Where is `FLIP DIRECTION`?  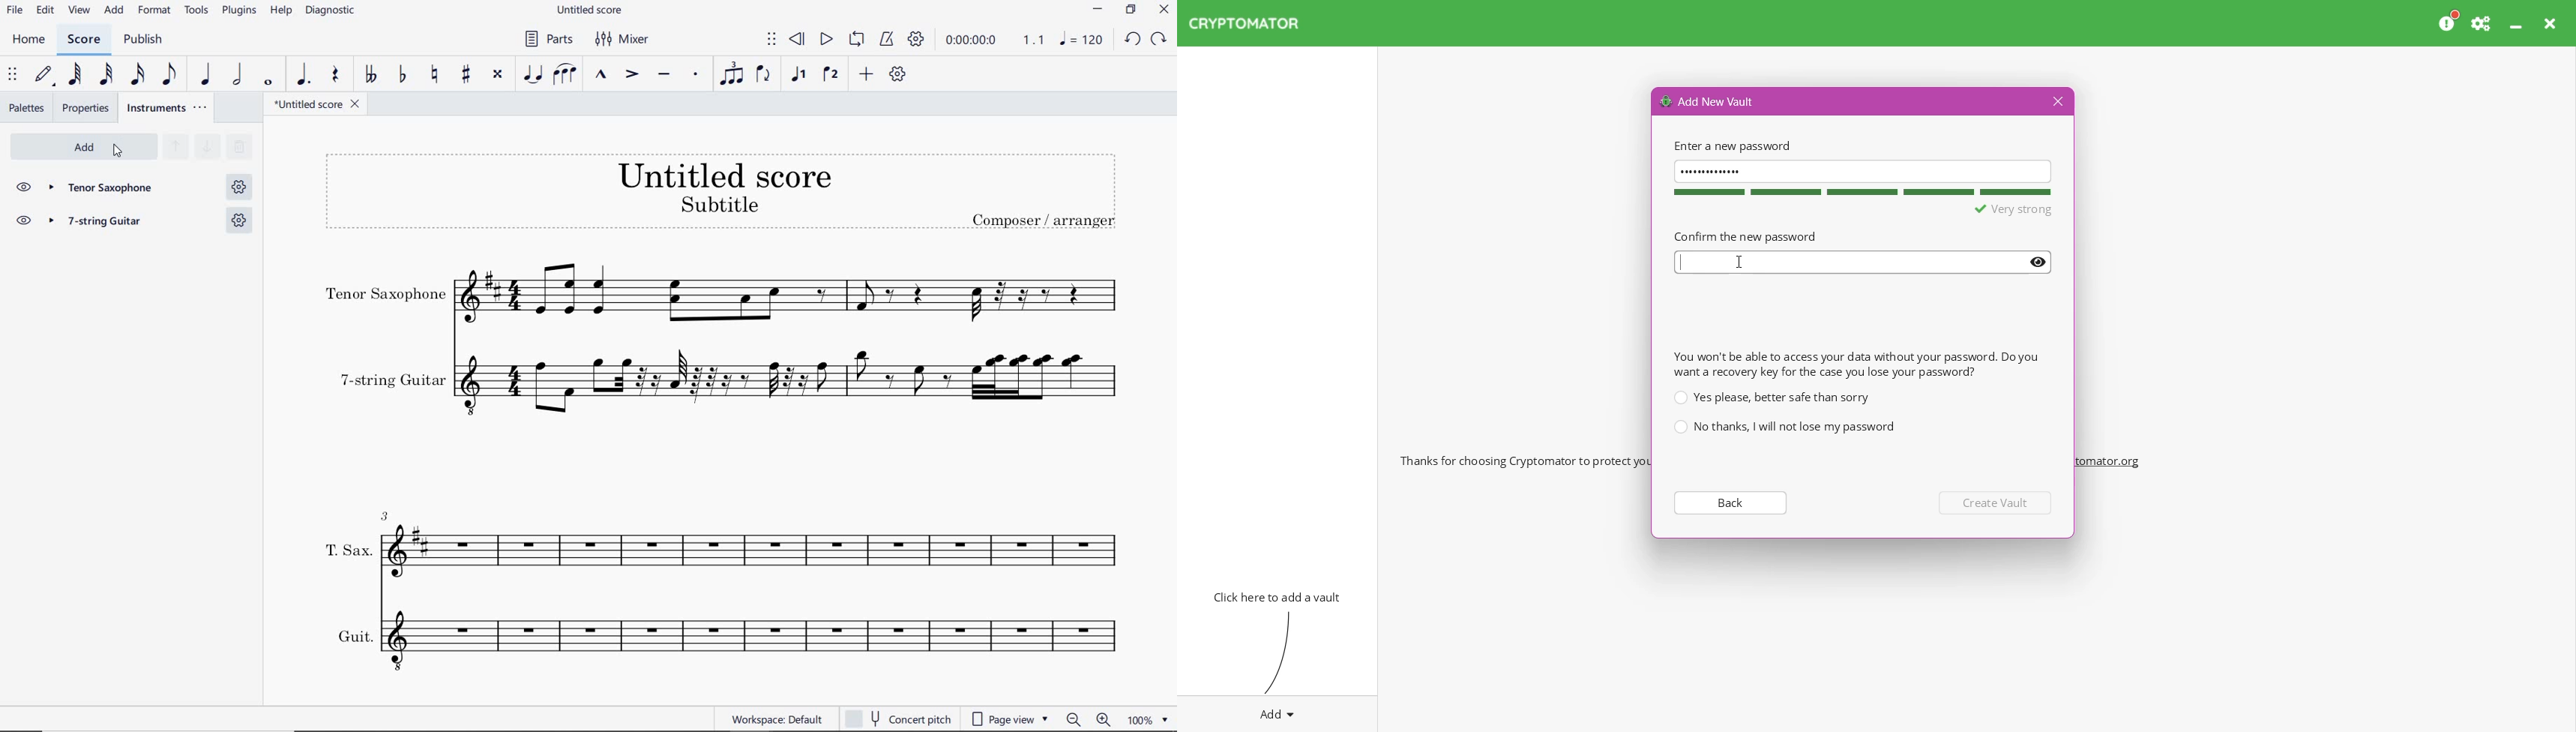 FLIP DIRECTION is located at coordinates (764, 75).